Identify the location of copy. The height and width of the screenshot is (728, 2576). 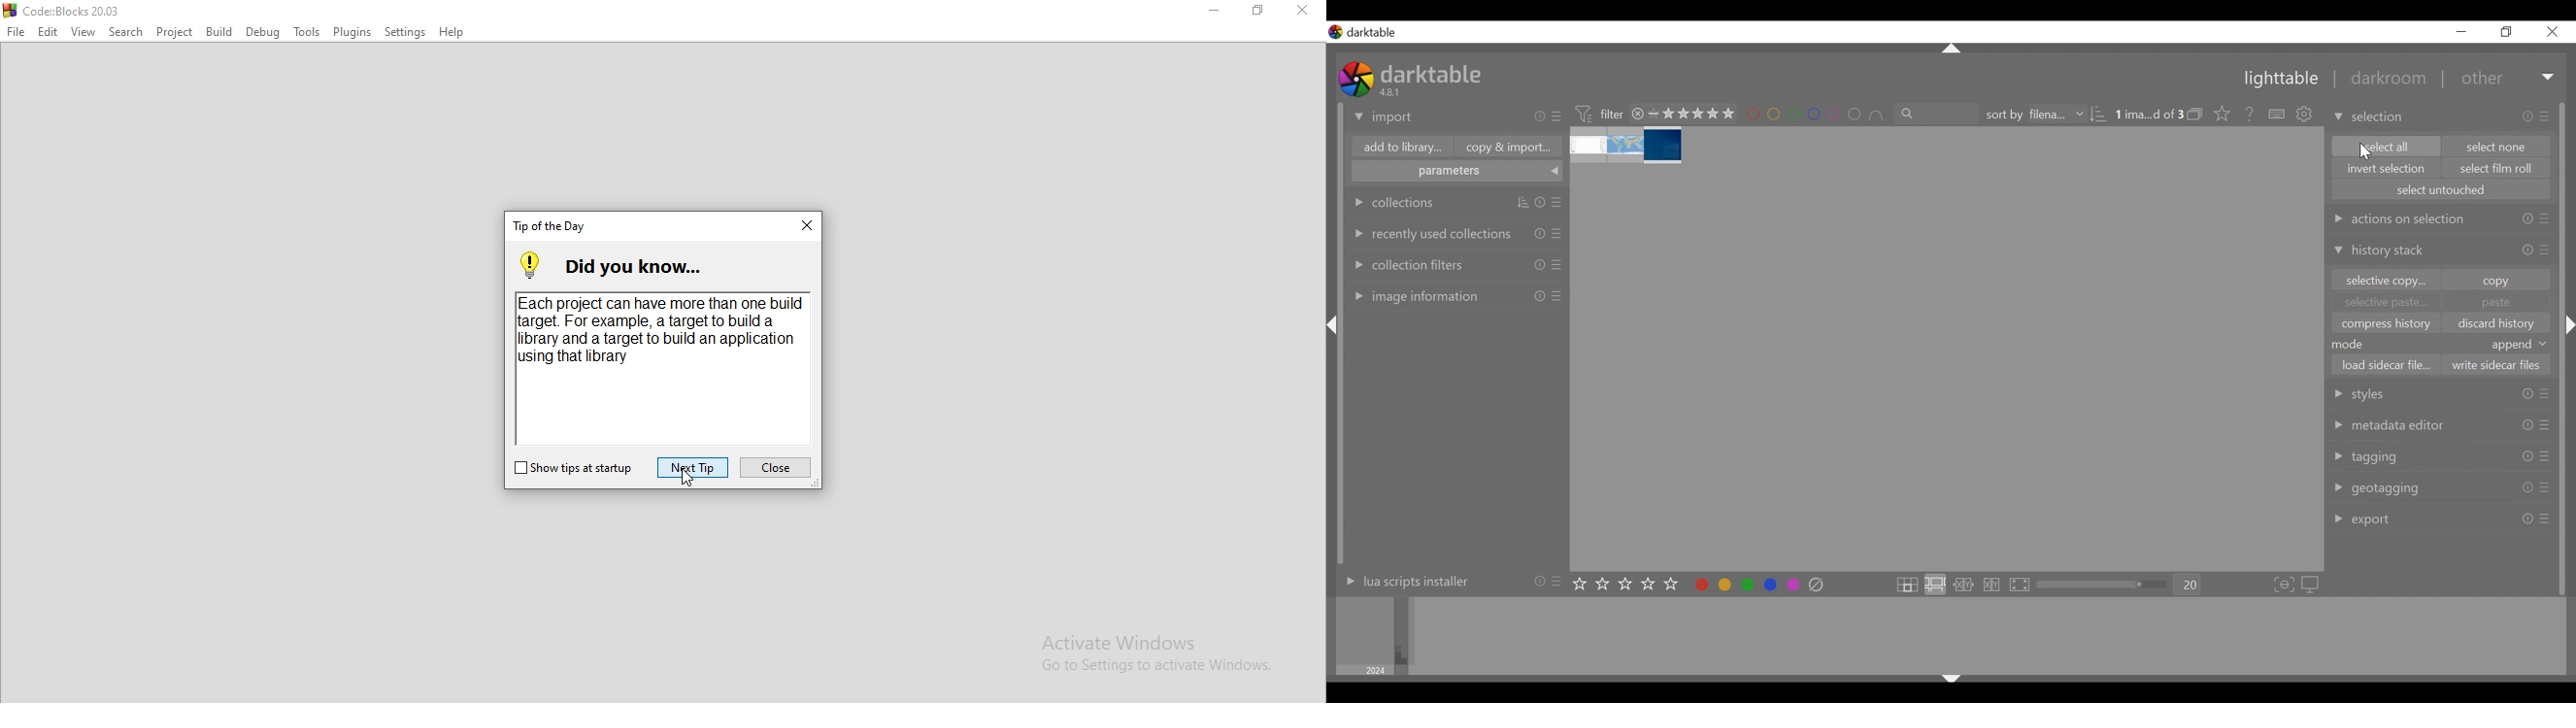
(2497, 279).